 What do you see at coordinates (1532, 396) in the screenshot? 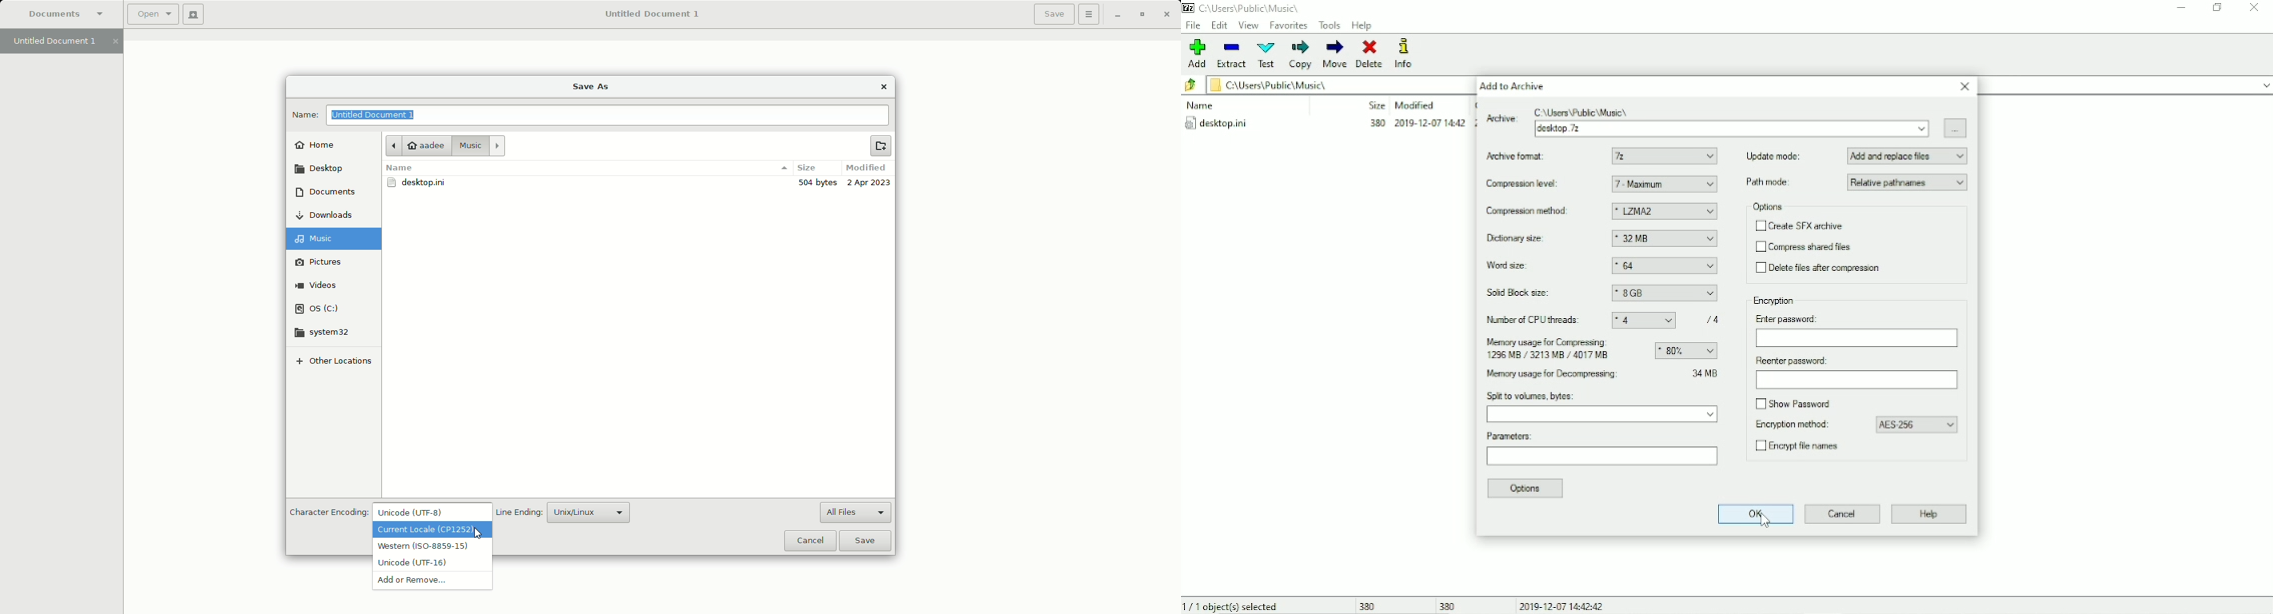
I see `Split to volumes, bytes:` at bounding box center [1532, 396].